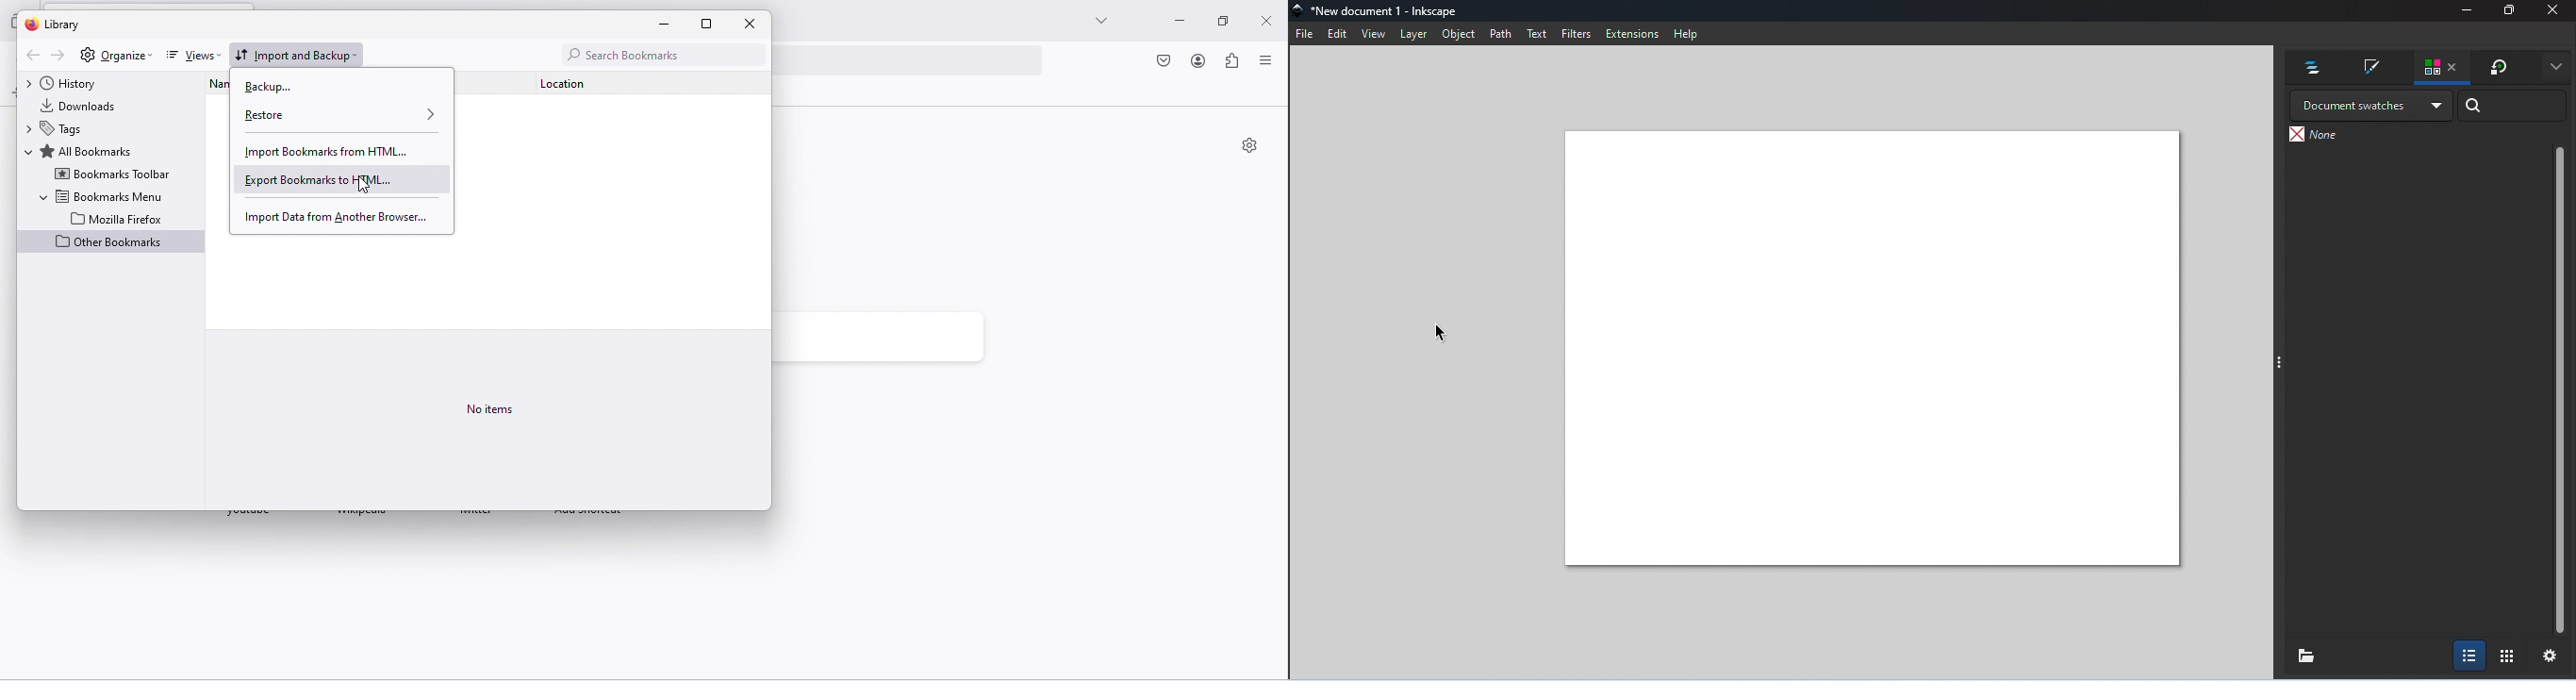 Image resolution: width=2576 pixels, height=700 pixels. I want to click on None, so click(2315, 135).